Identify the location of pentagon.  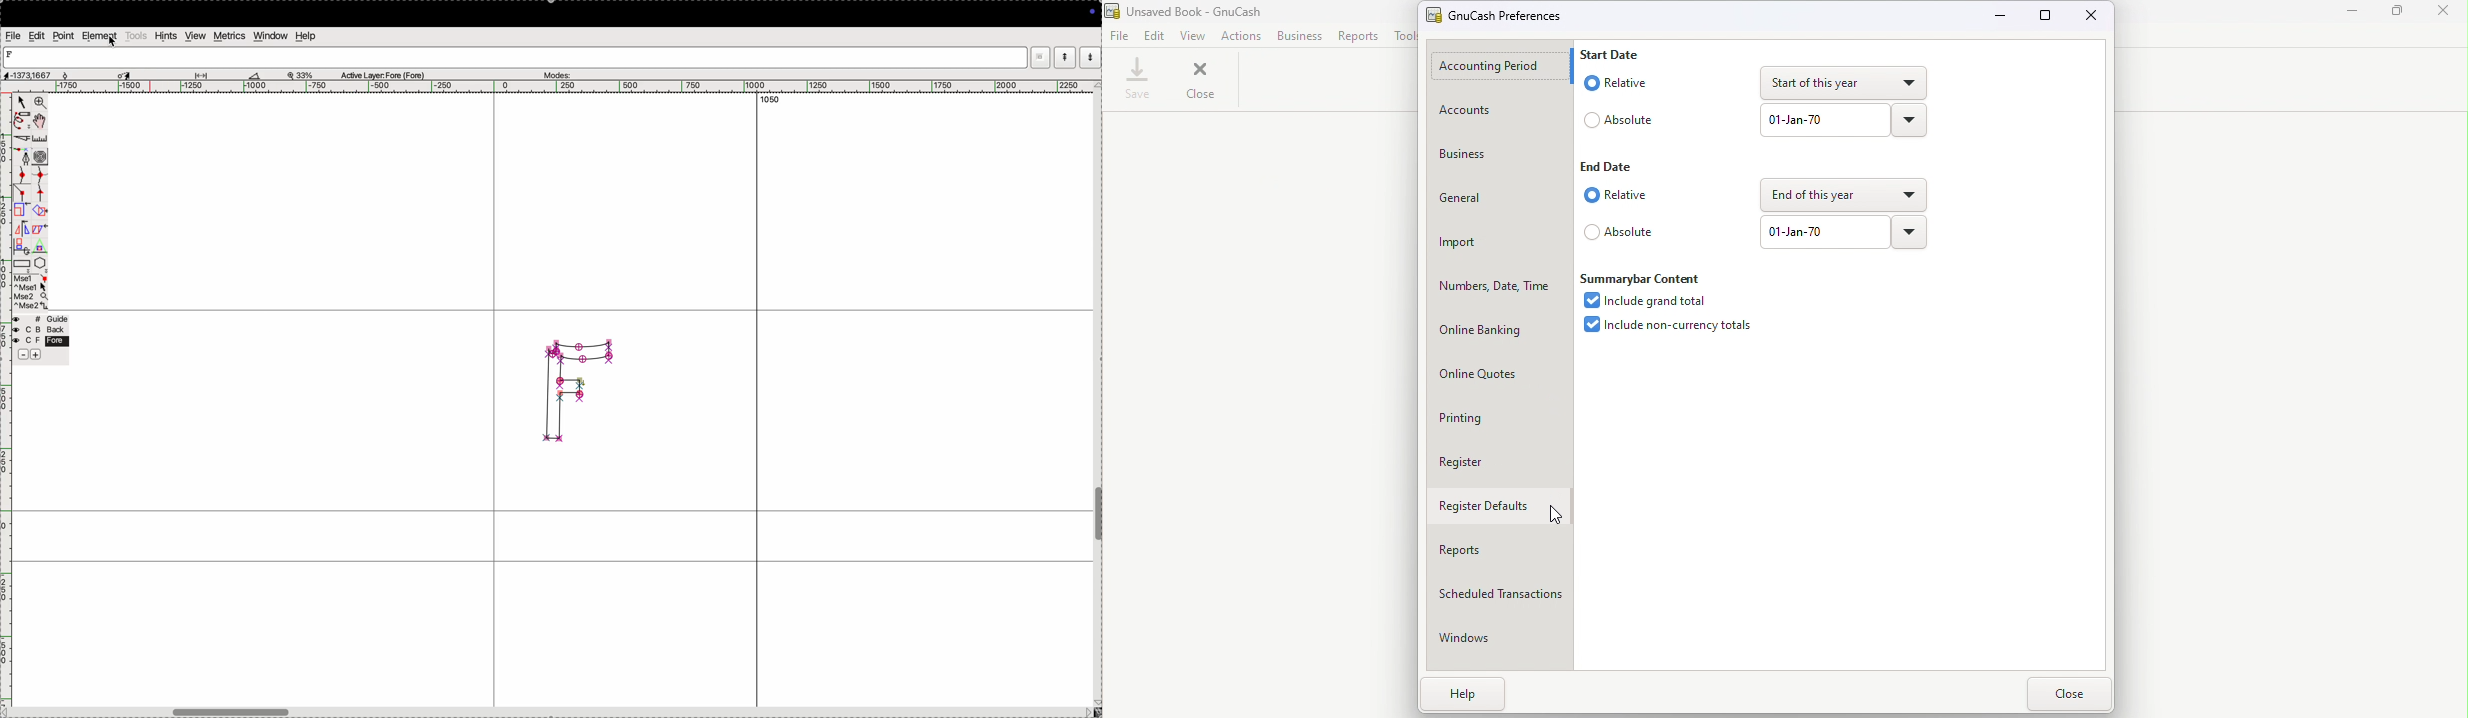
(40, 263).